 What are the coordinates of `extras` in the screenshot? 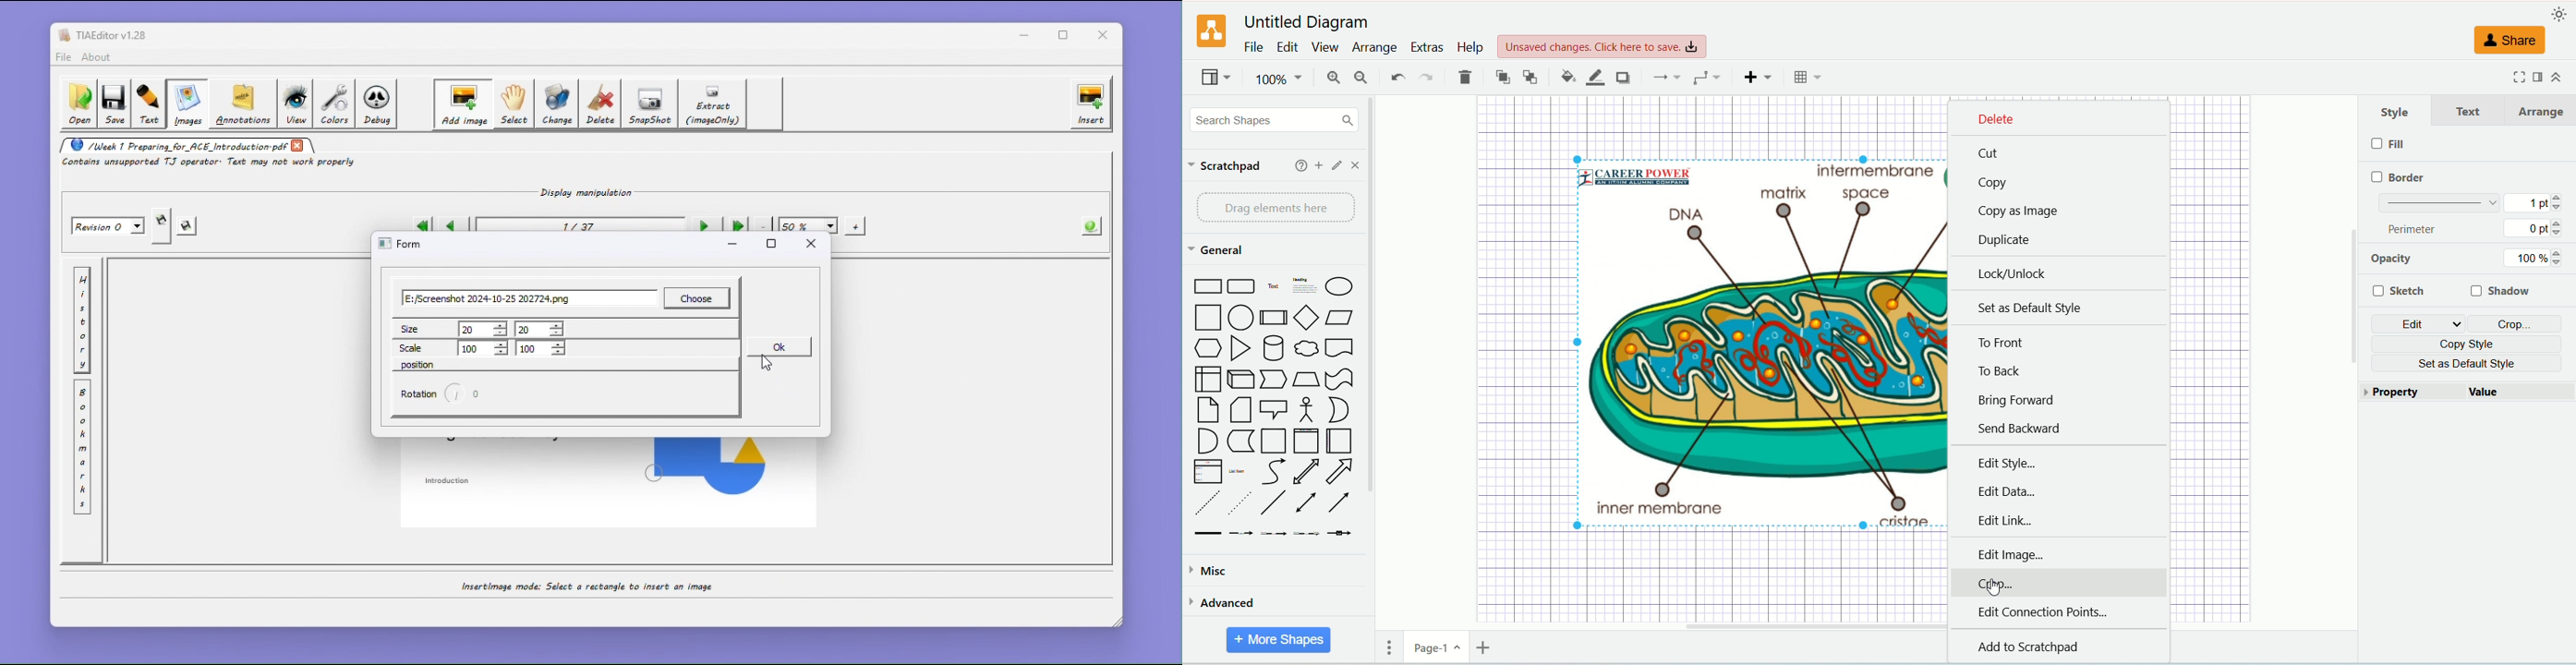 It's located at (1430, 46).